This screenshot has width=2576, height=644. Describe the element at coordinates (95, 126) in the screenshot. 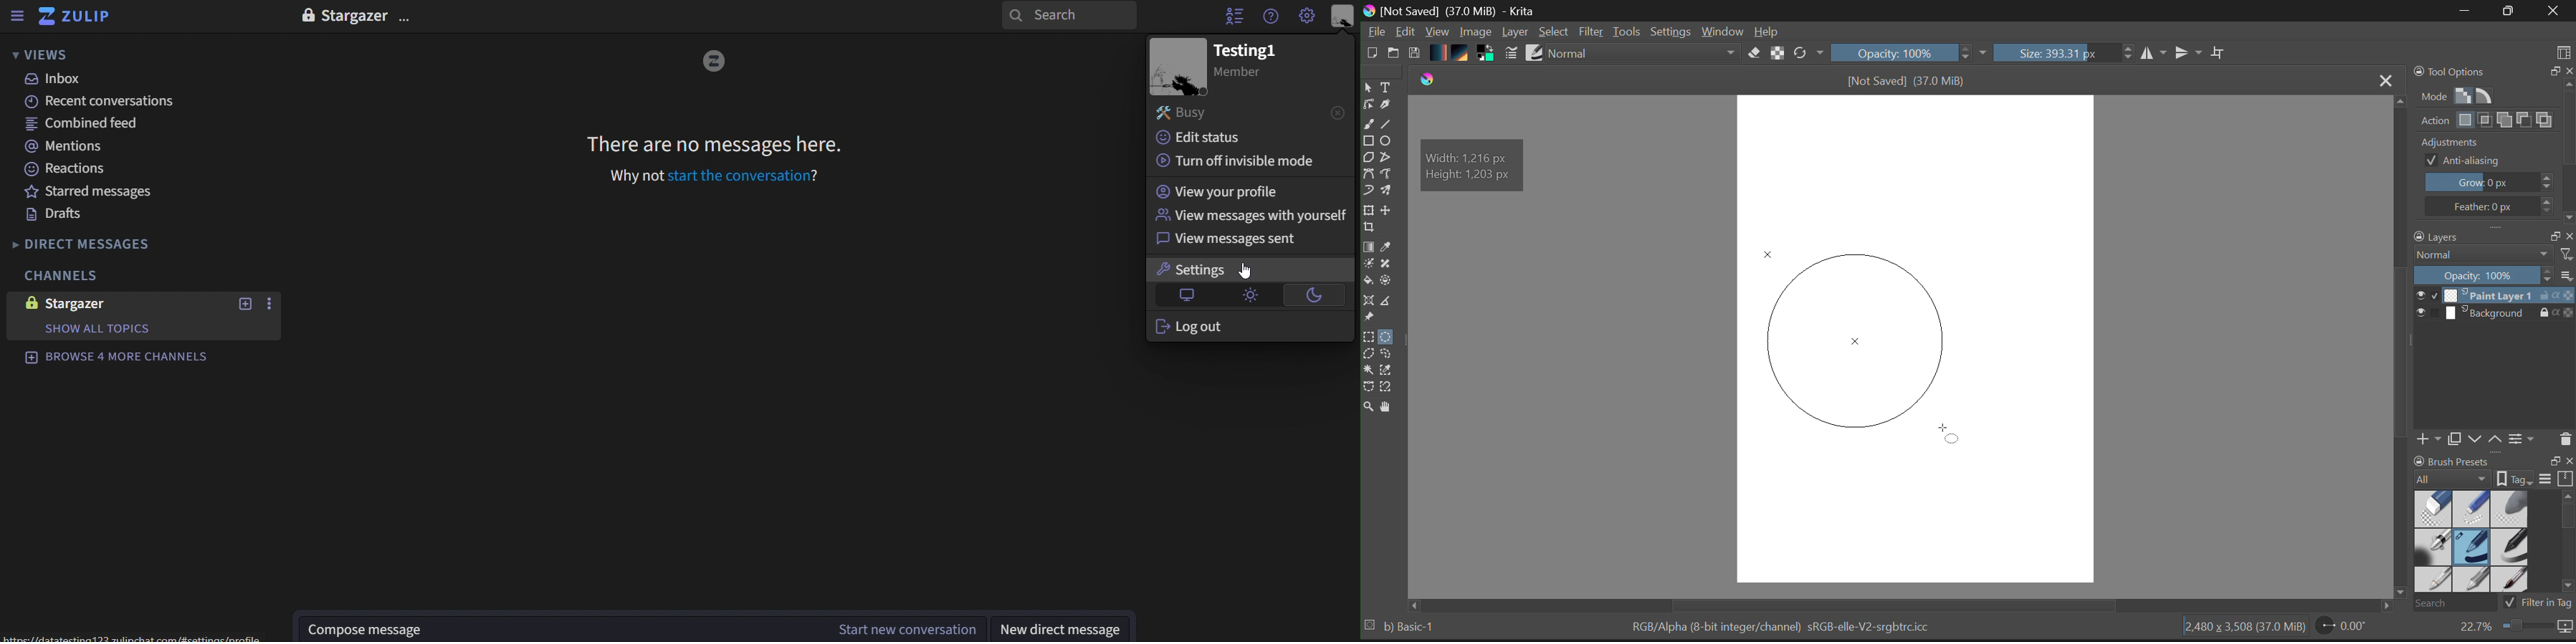

I see `combined feed` at that location.